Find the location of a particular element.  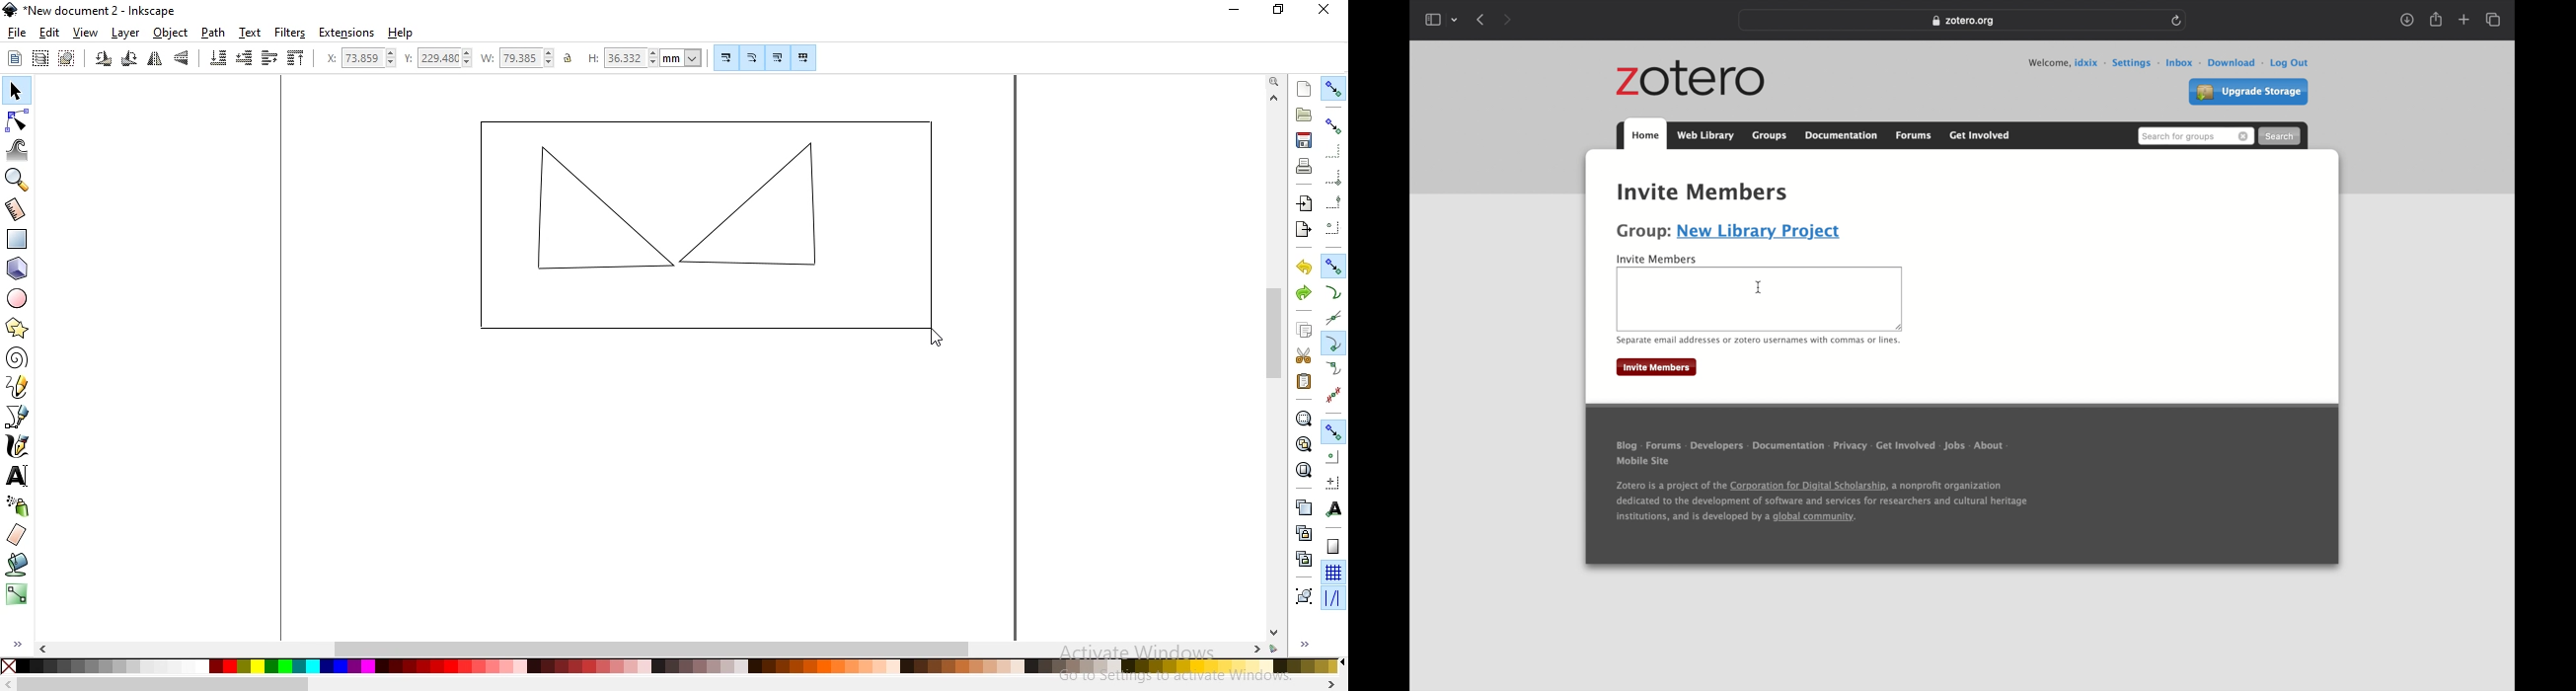

documentation is located at coordinates (1843, 136).